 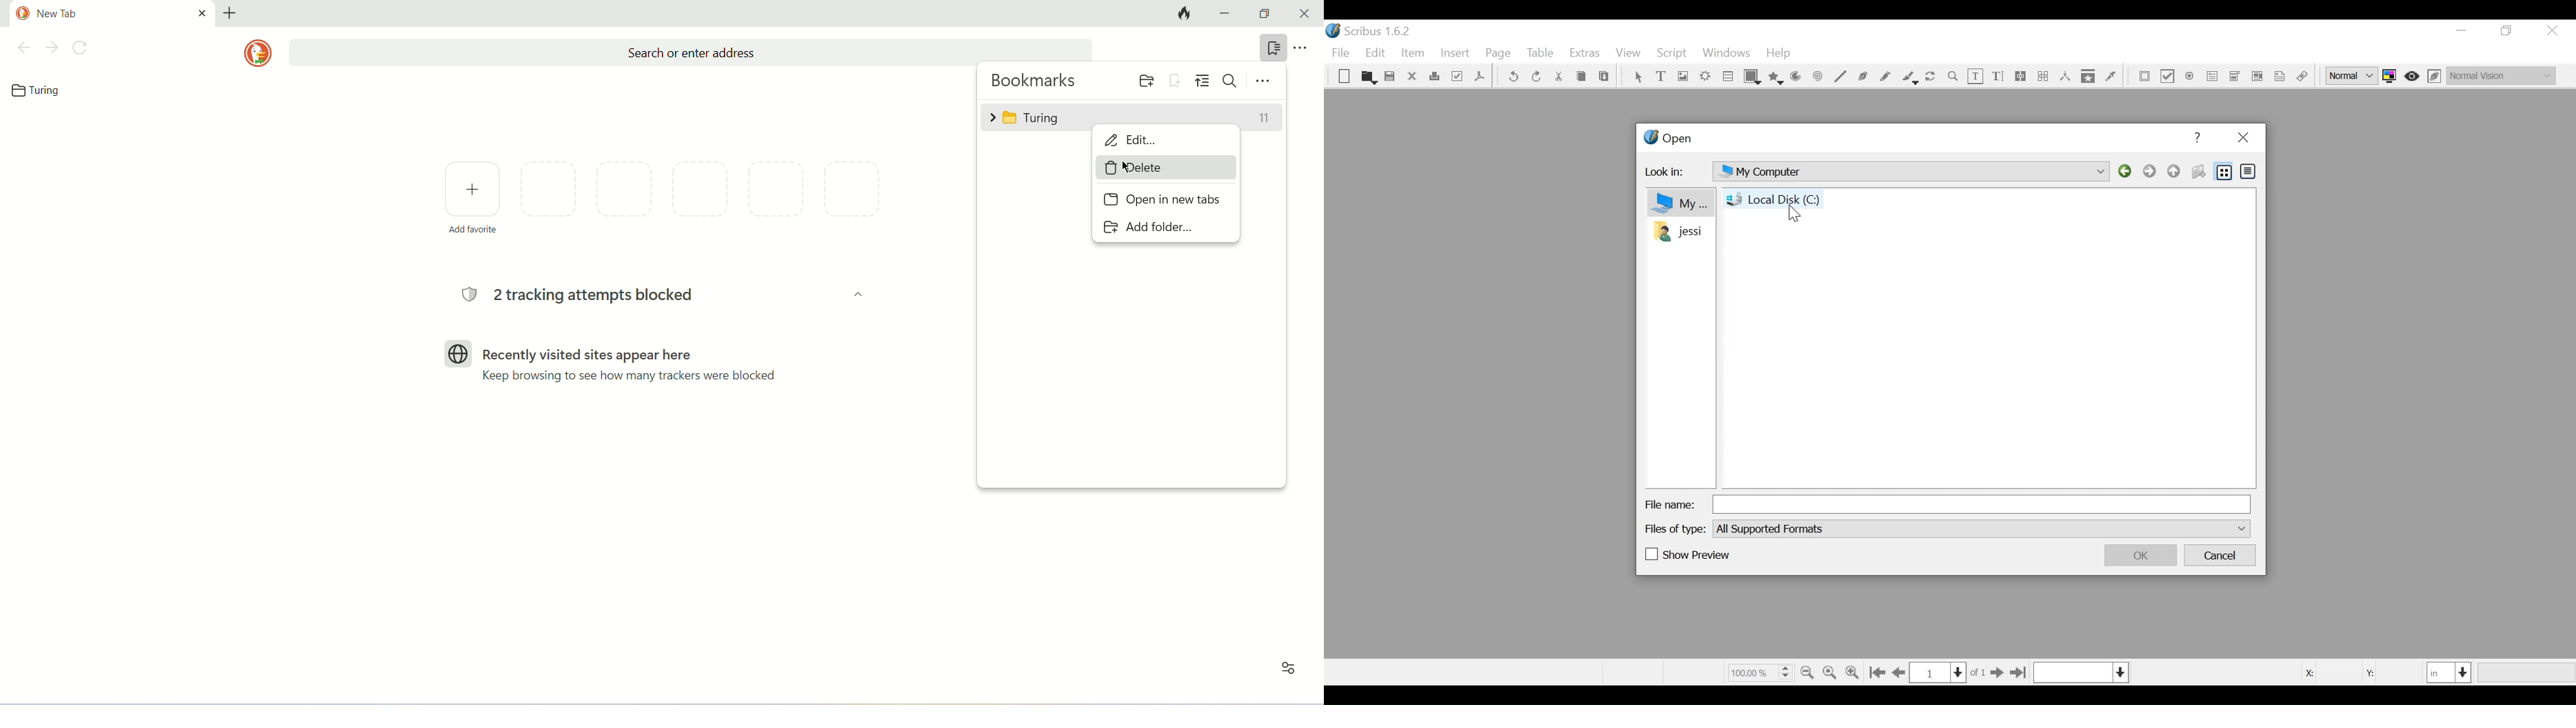 I want to click on Copy Item properties, so click(x=2089, y=76).